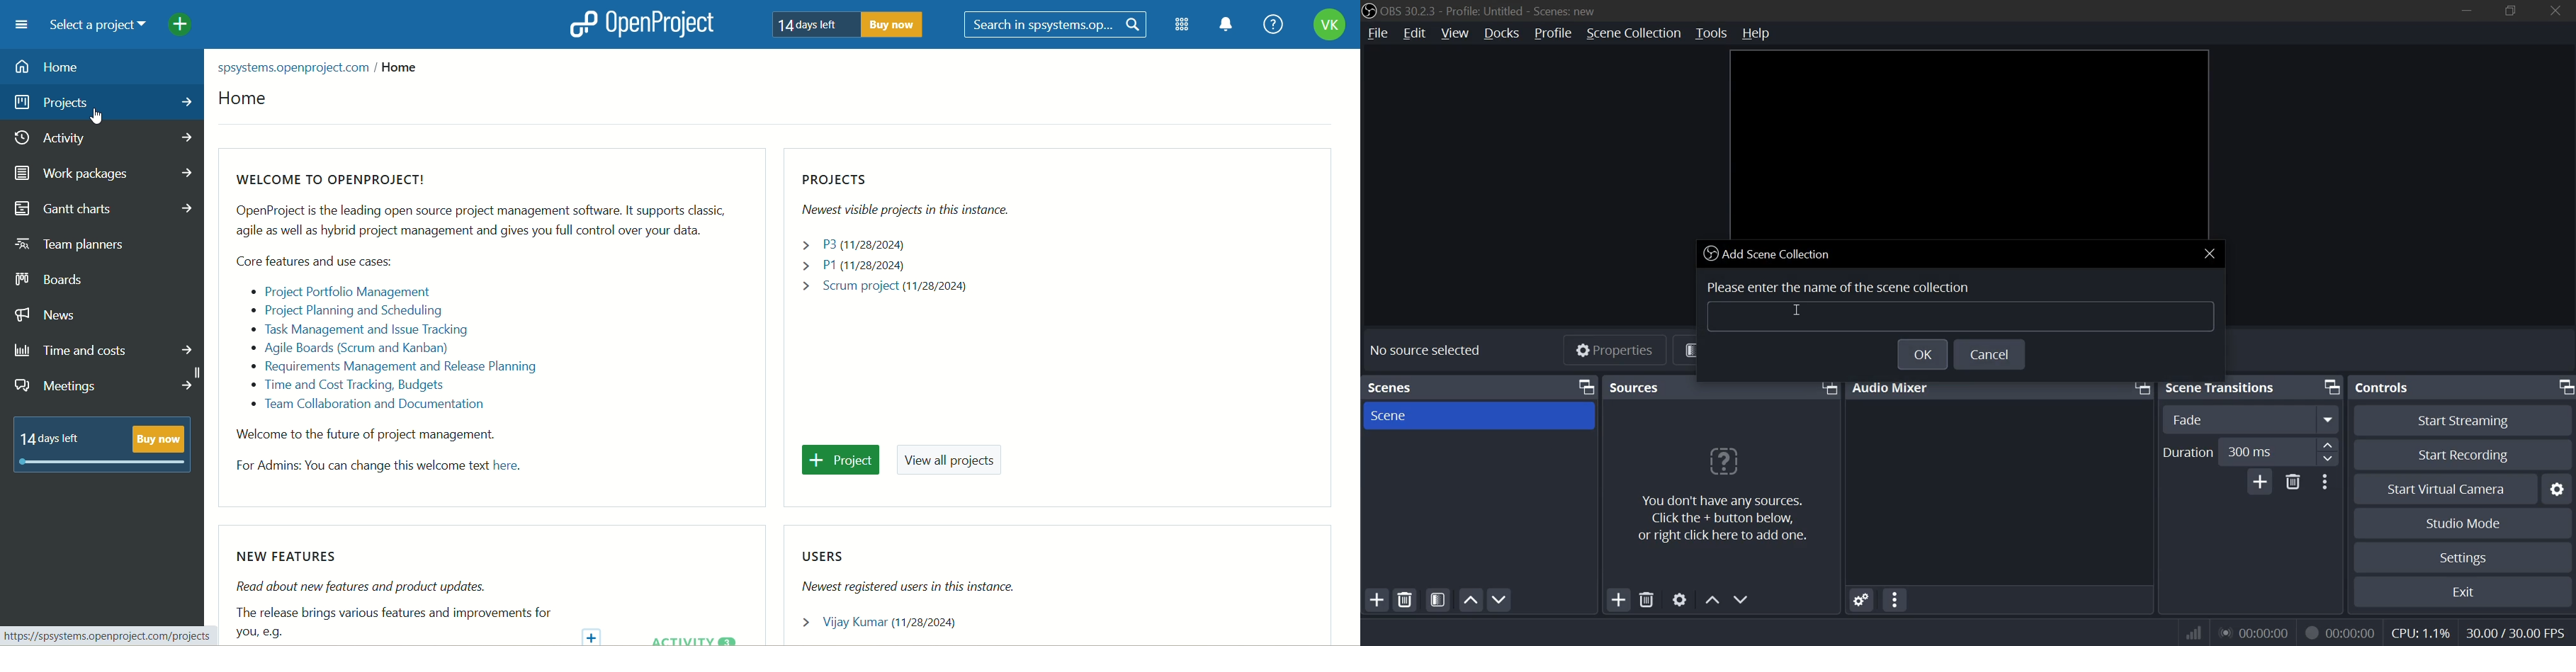 This screenshot has height=672, width=2576. I want to click on start streaming, so click(2463, 421).